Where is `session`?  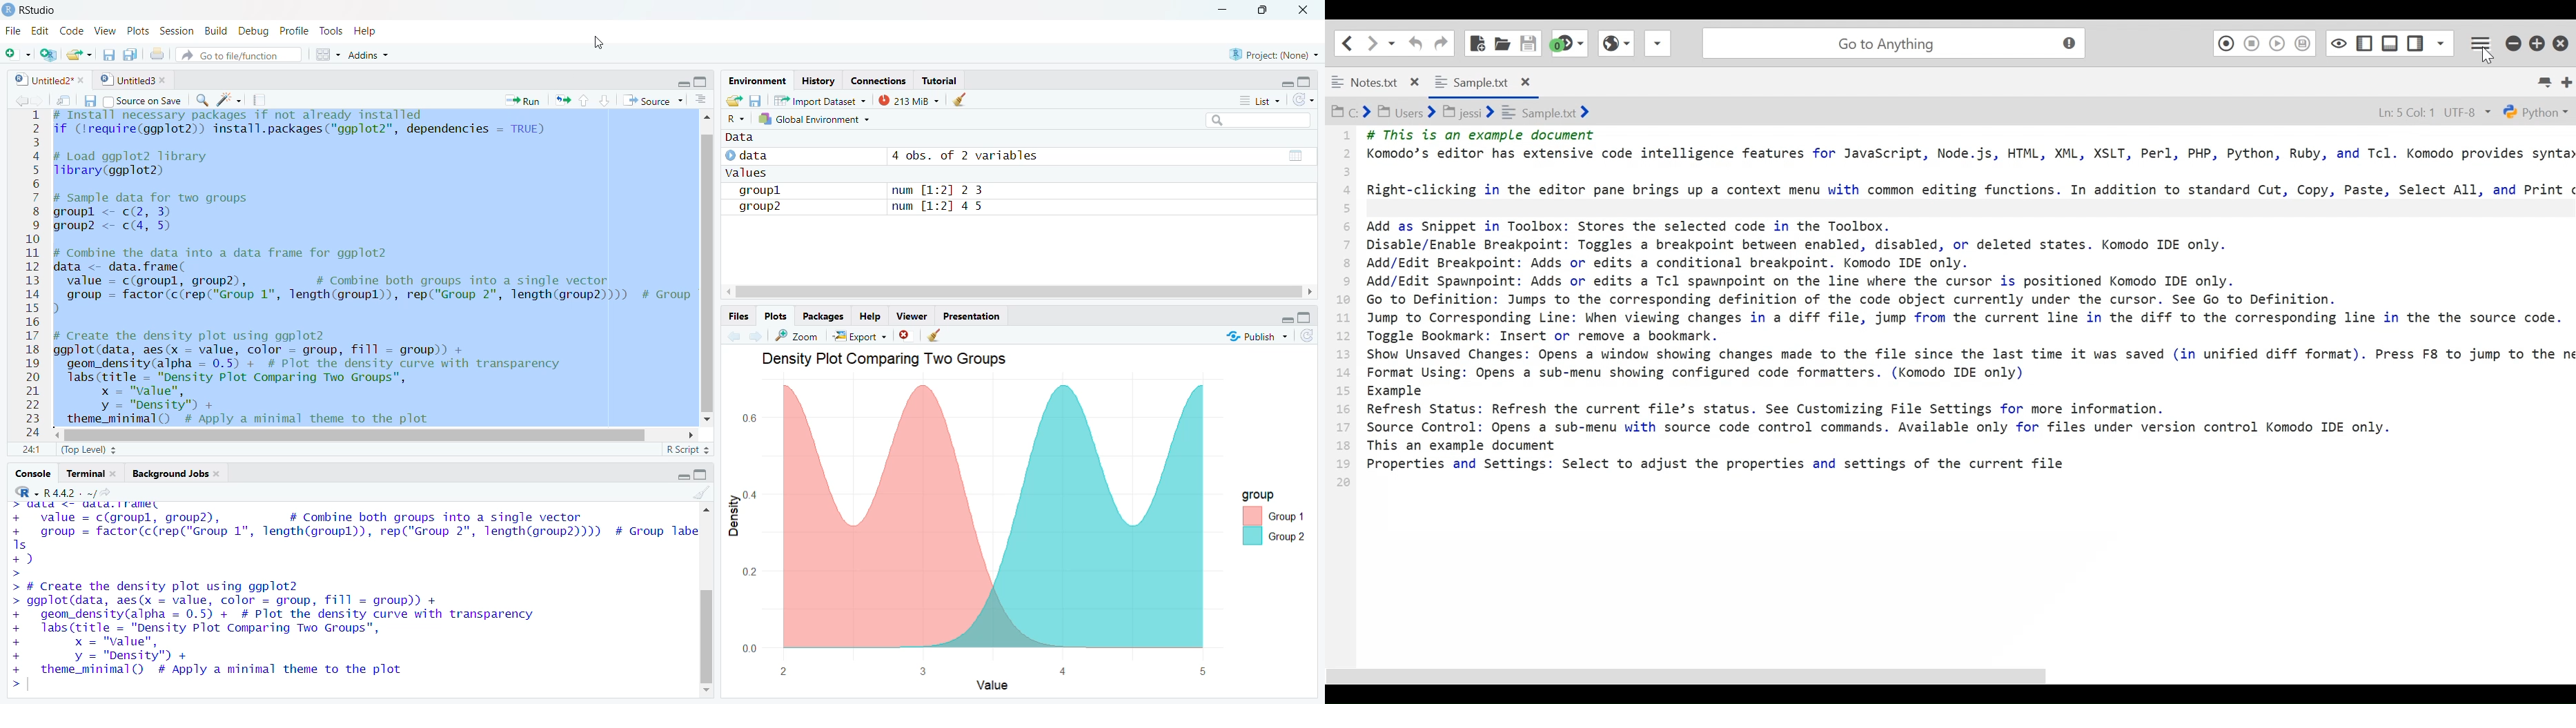
session is located at coordinates (179, 30).